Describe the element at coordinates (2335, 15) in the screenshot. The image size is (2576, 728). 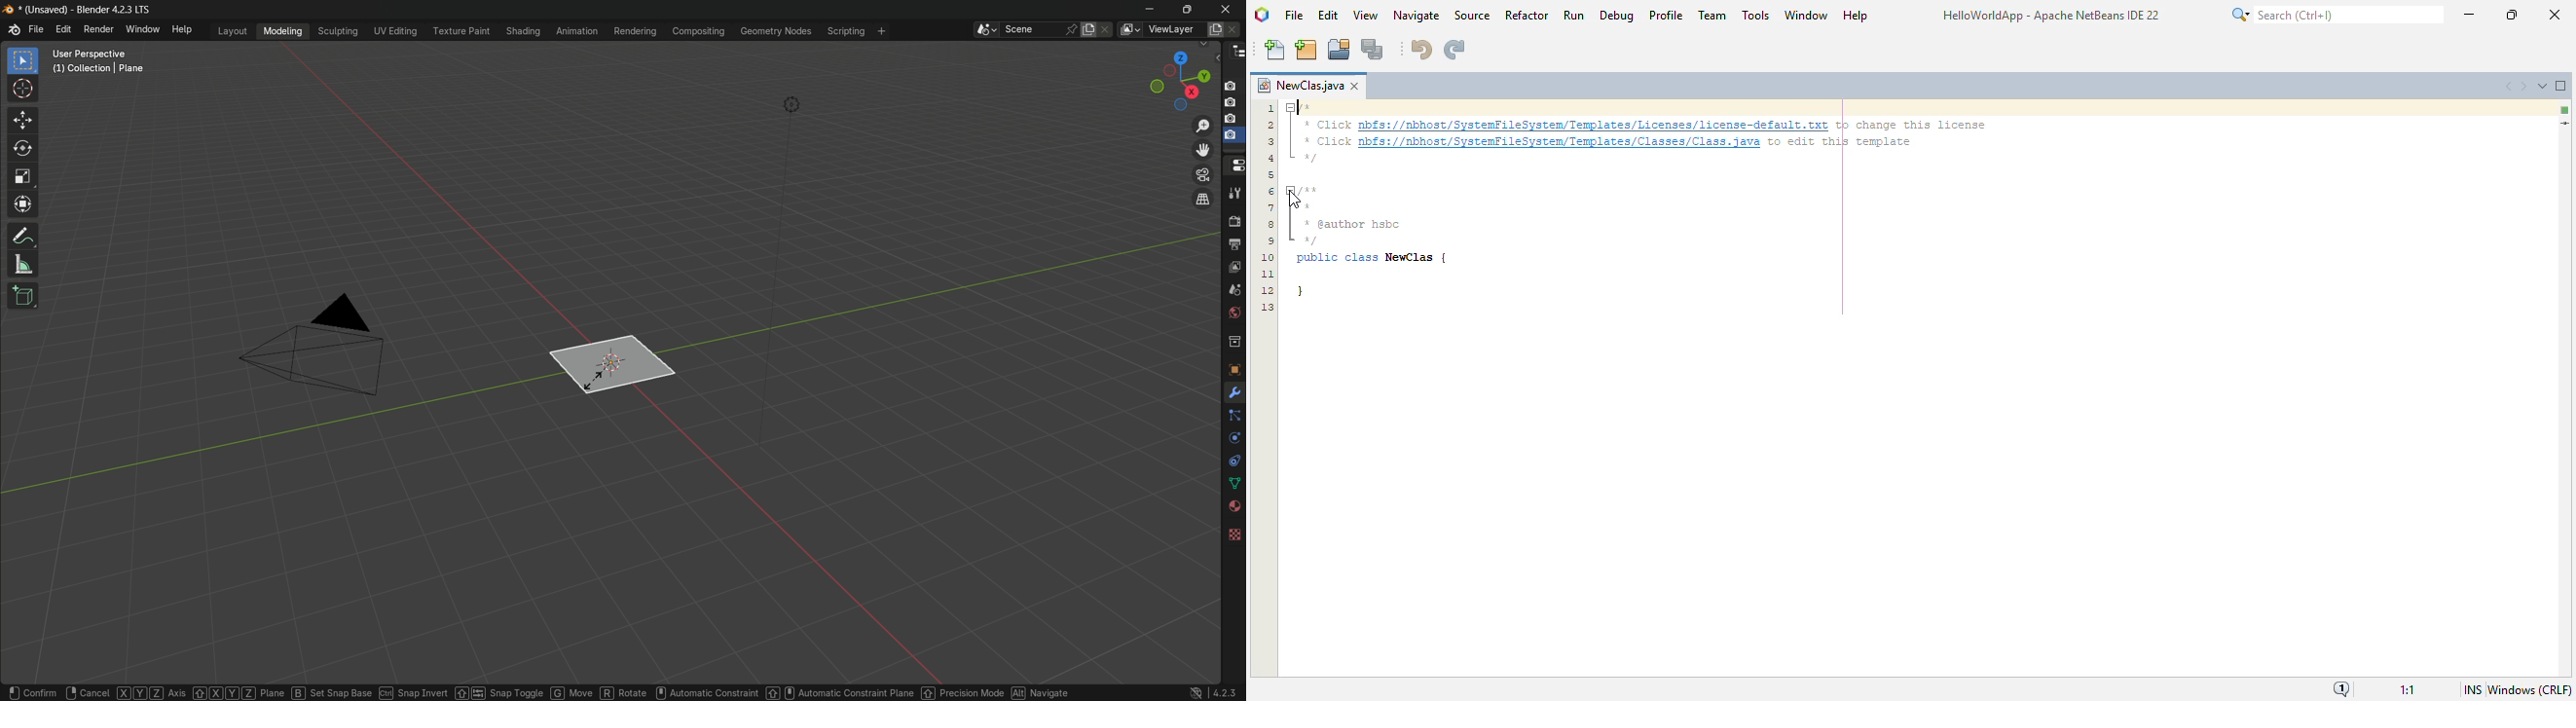
I see `search` at that location.